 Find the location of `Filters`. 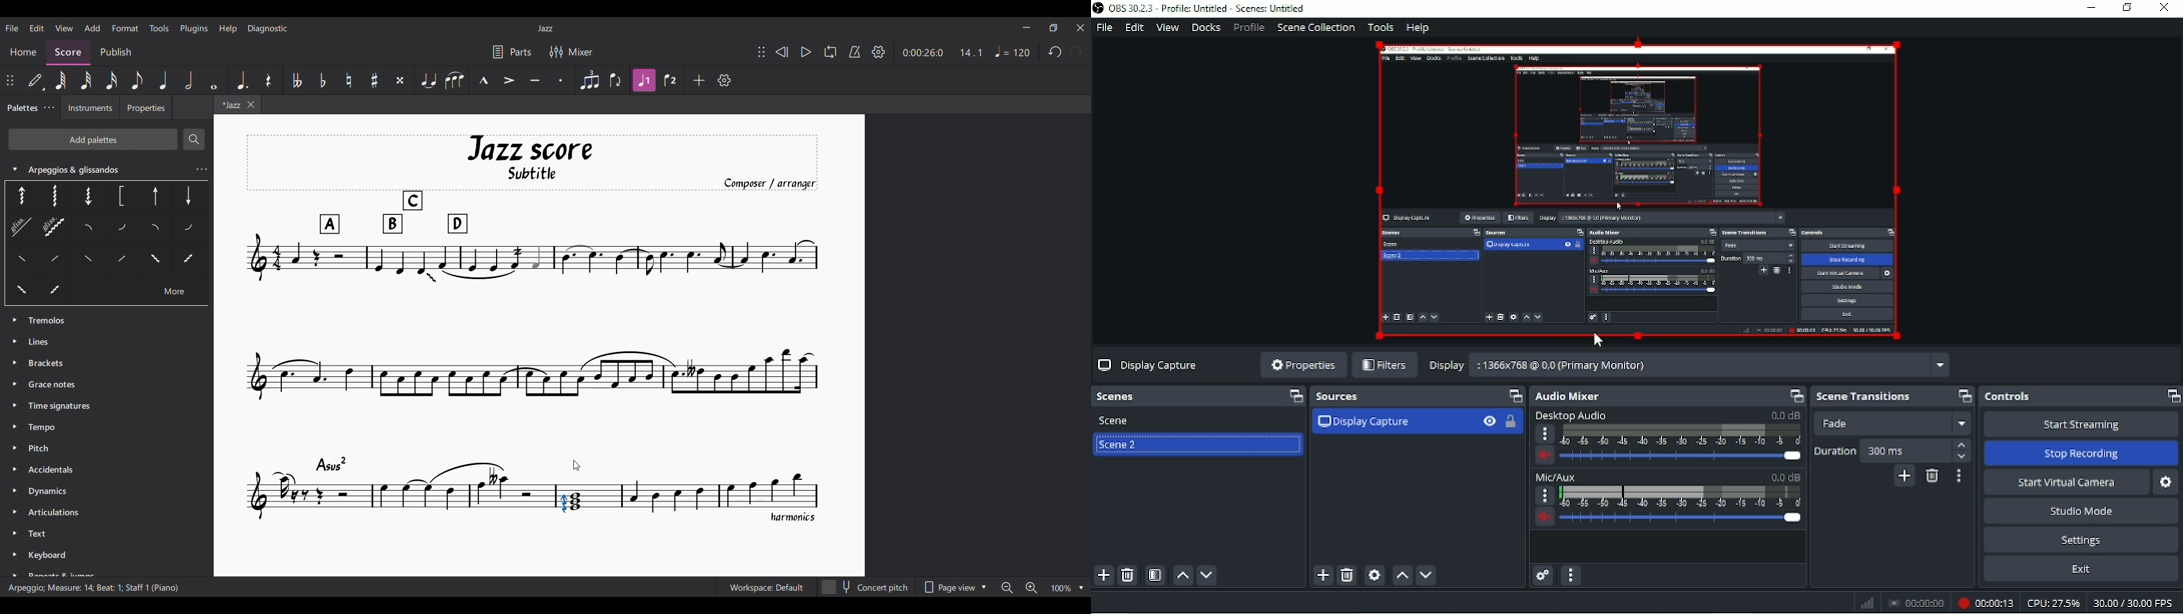

Filters is located at coordinates (1384, 366).